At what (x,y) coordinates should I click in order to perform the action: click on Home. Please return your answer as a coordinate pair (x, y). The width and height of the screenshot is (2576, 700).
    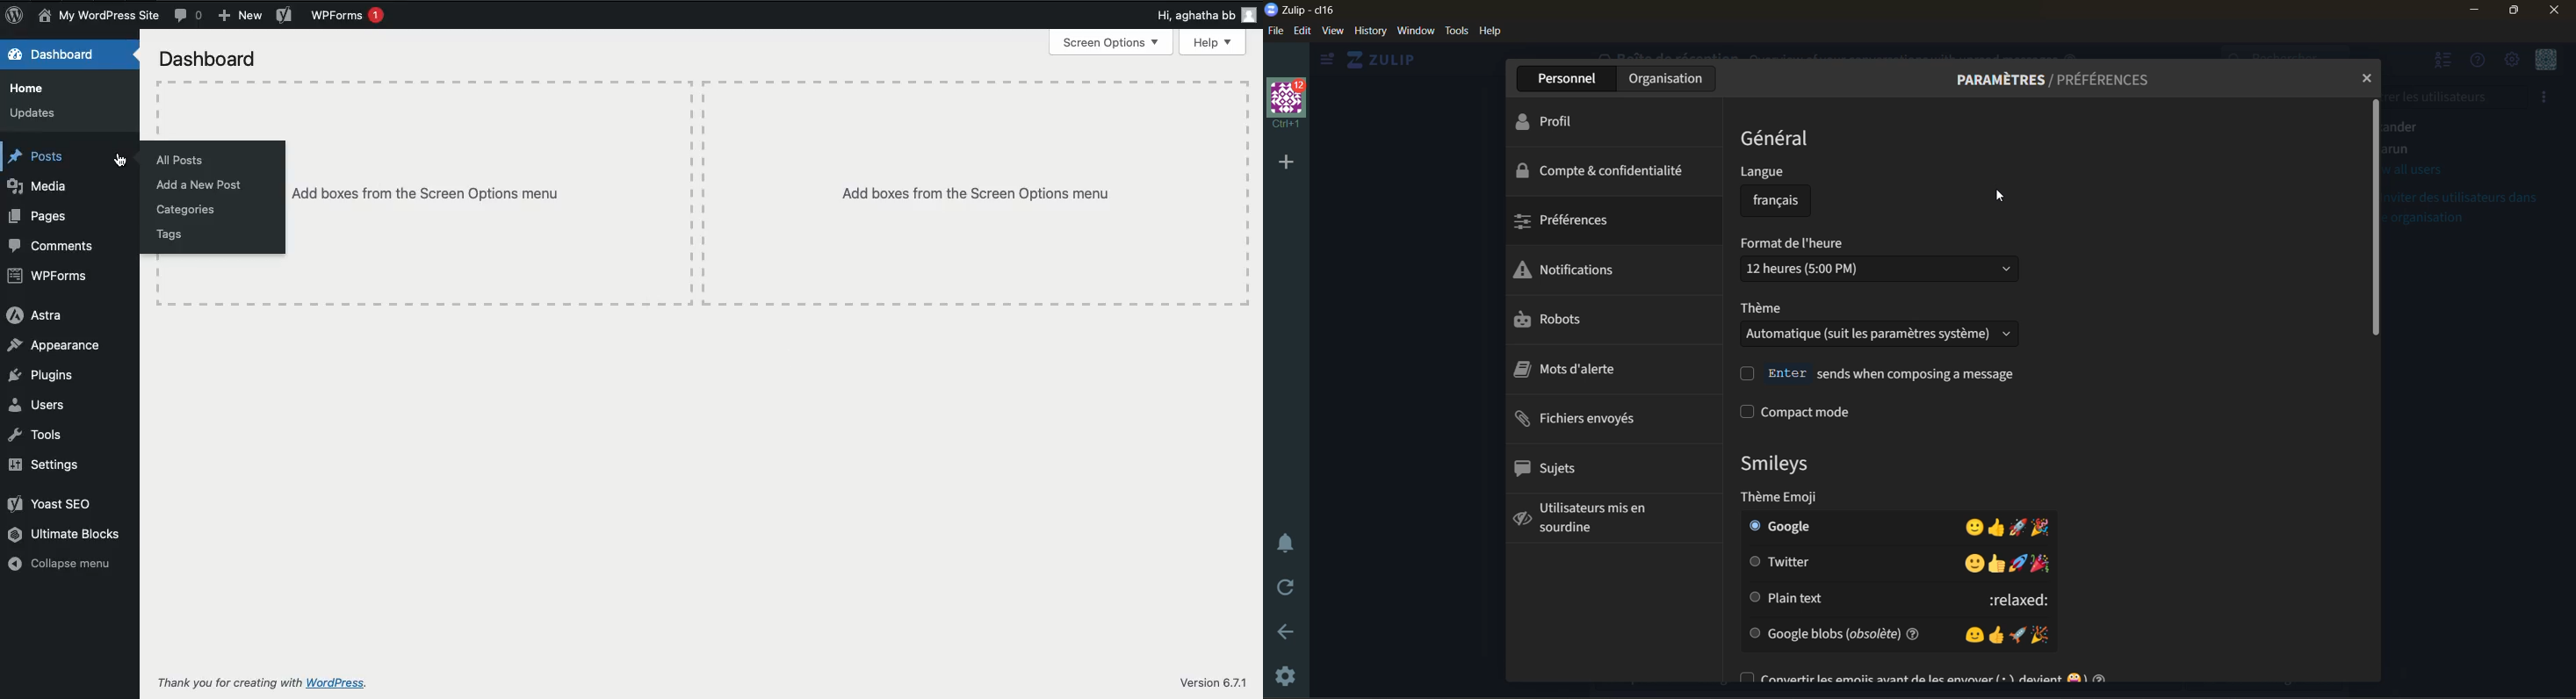
    Looking at the image, I should click on (28, 90).